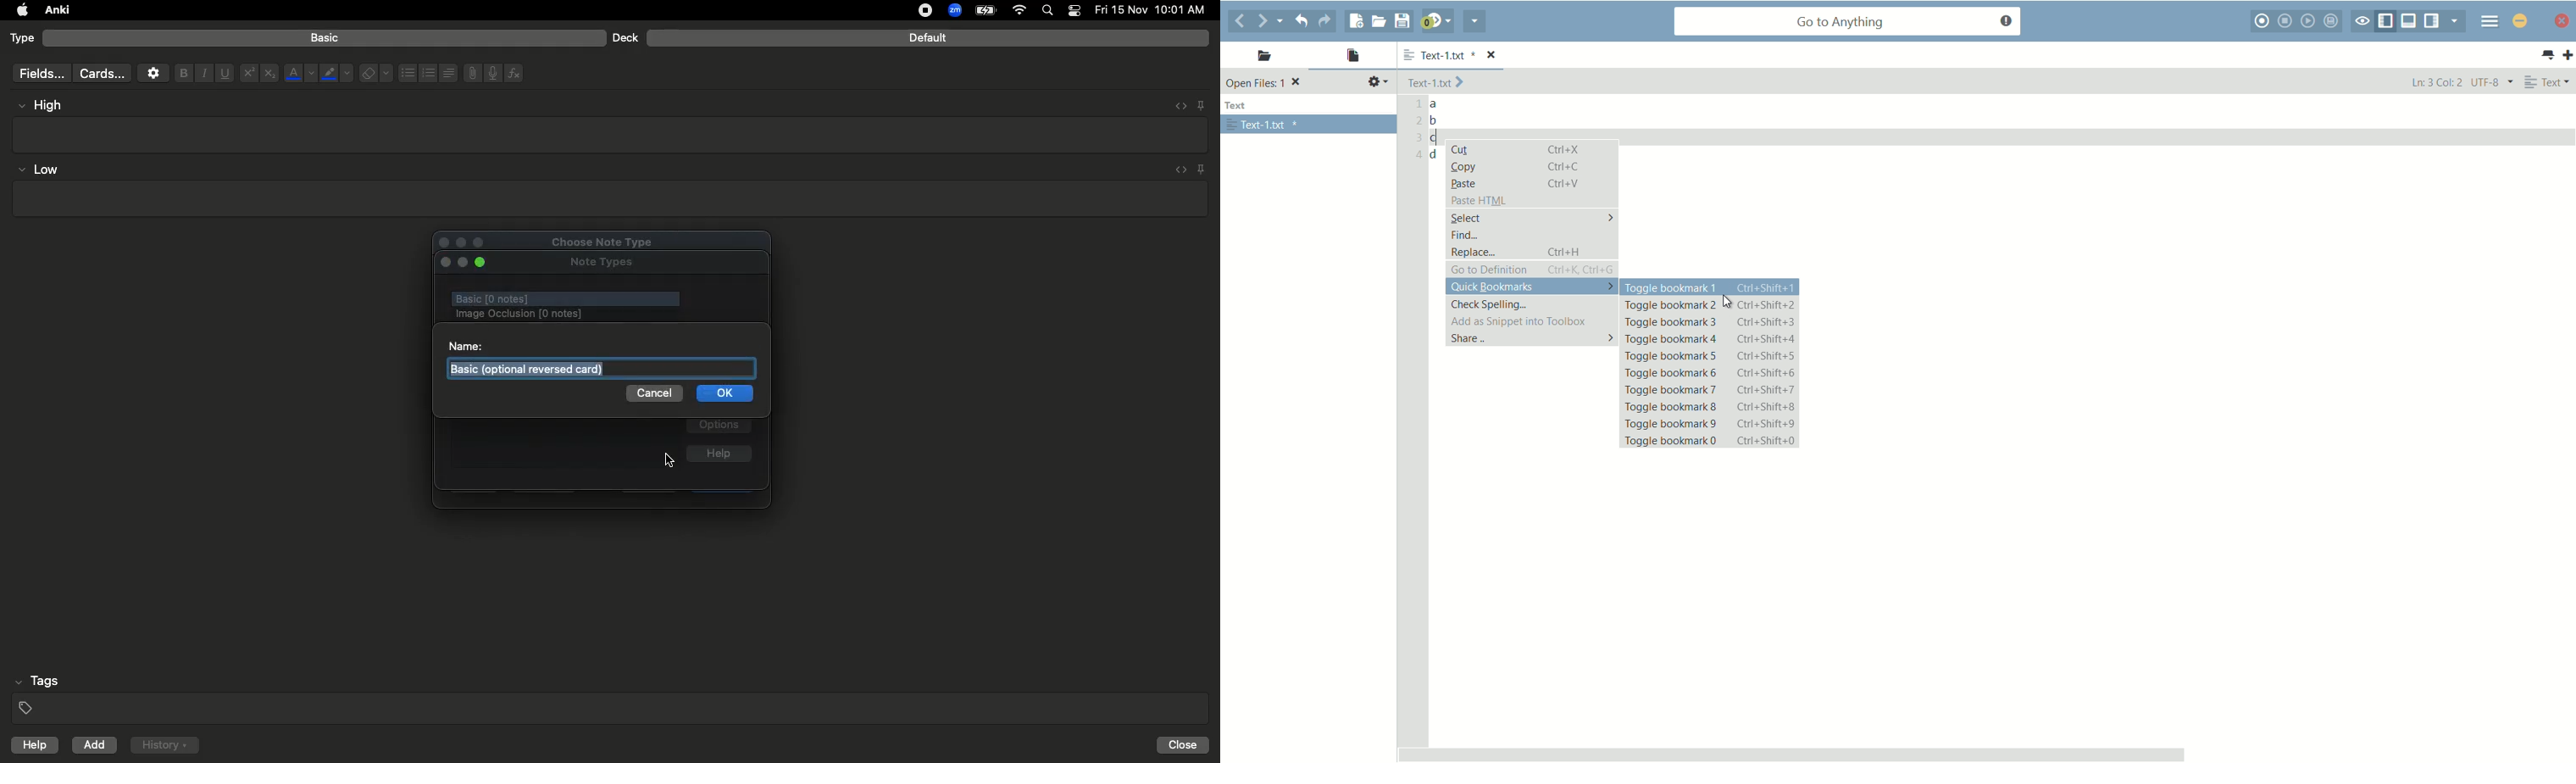  What do you see at coordinates (1177, 170) in the screenshot?
I see `Embed` at bounding box center [1177, 170].